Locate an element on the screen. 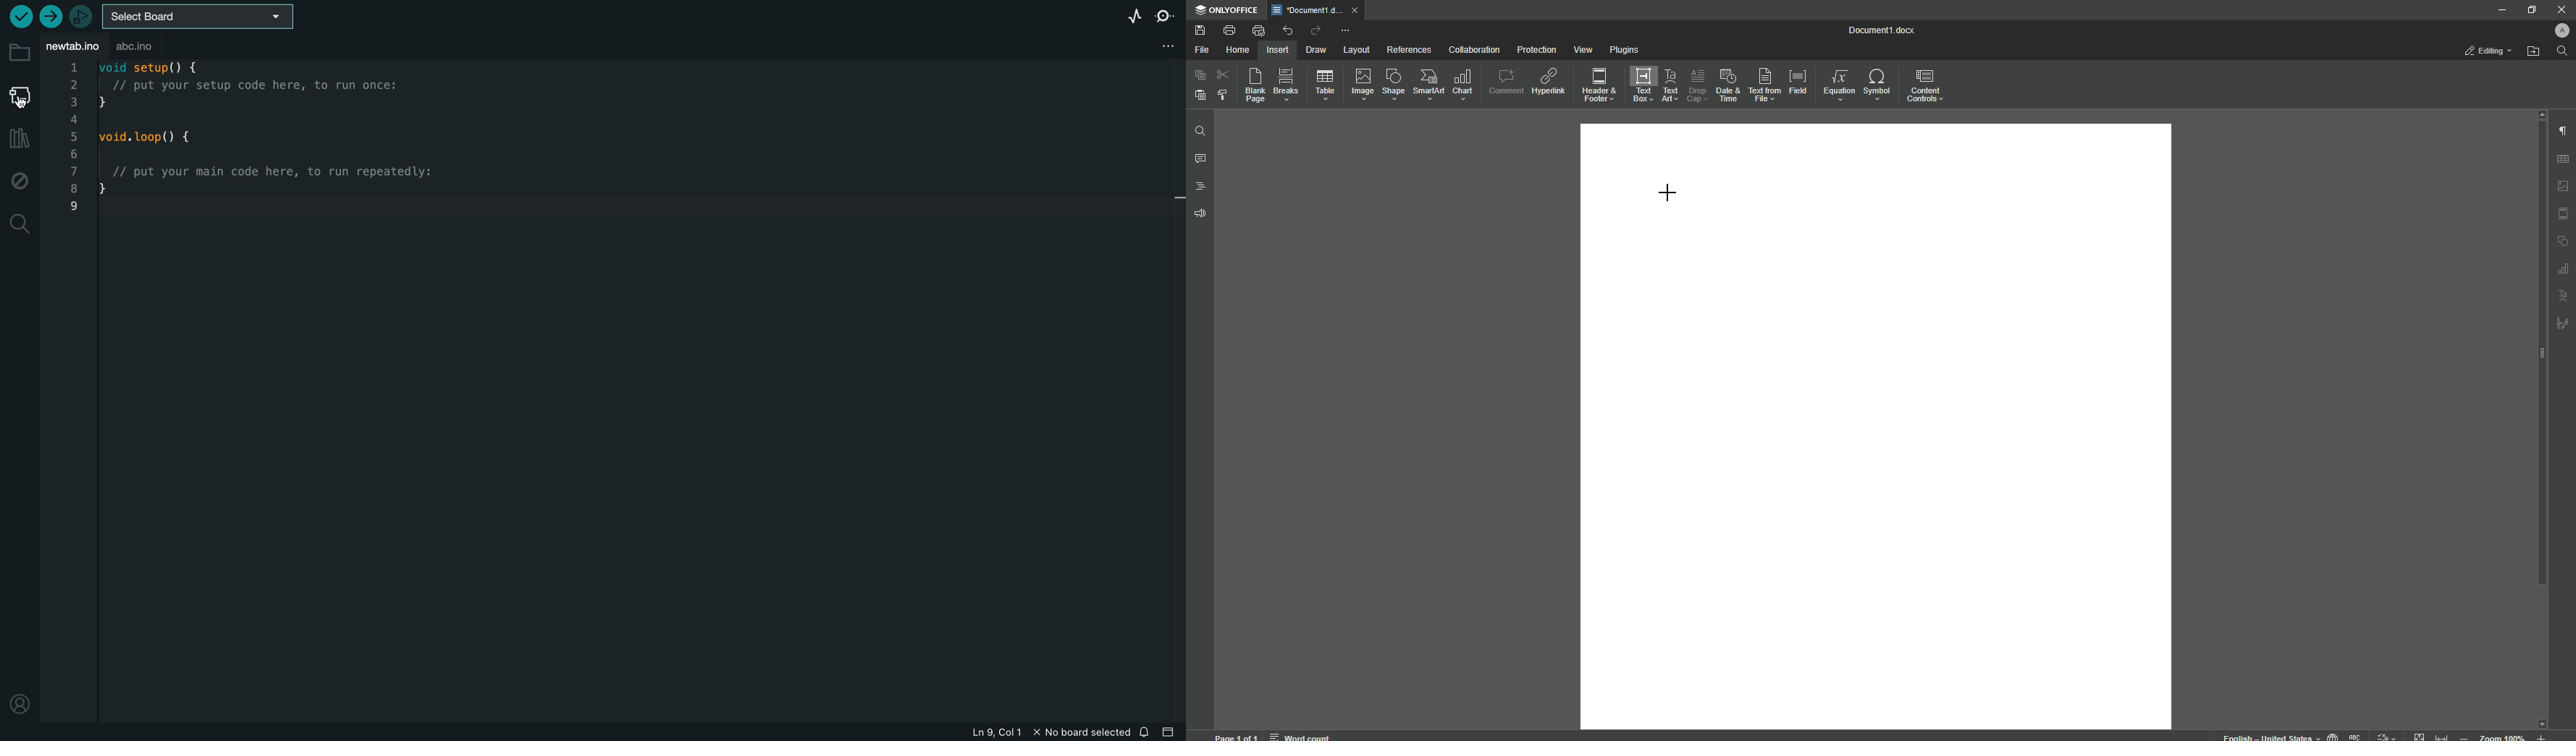  image is located at coordinates (2564, 186).